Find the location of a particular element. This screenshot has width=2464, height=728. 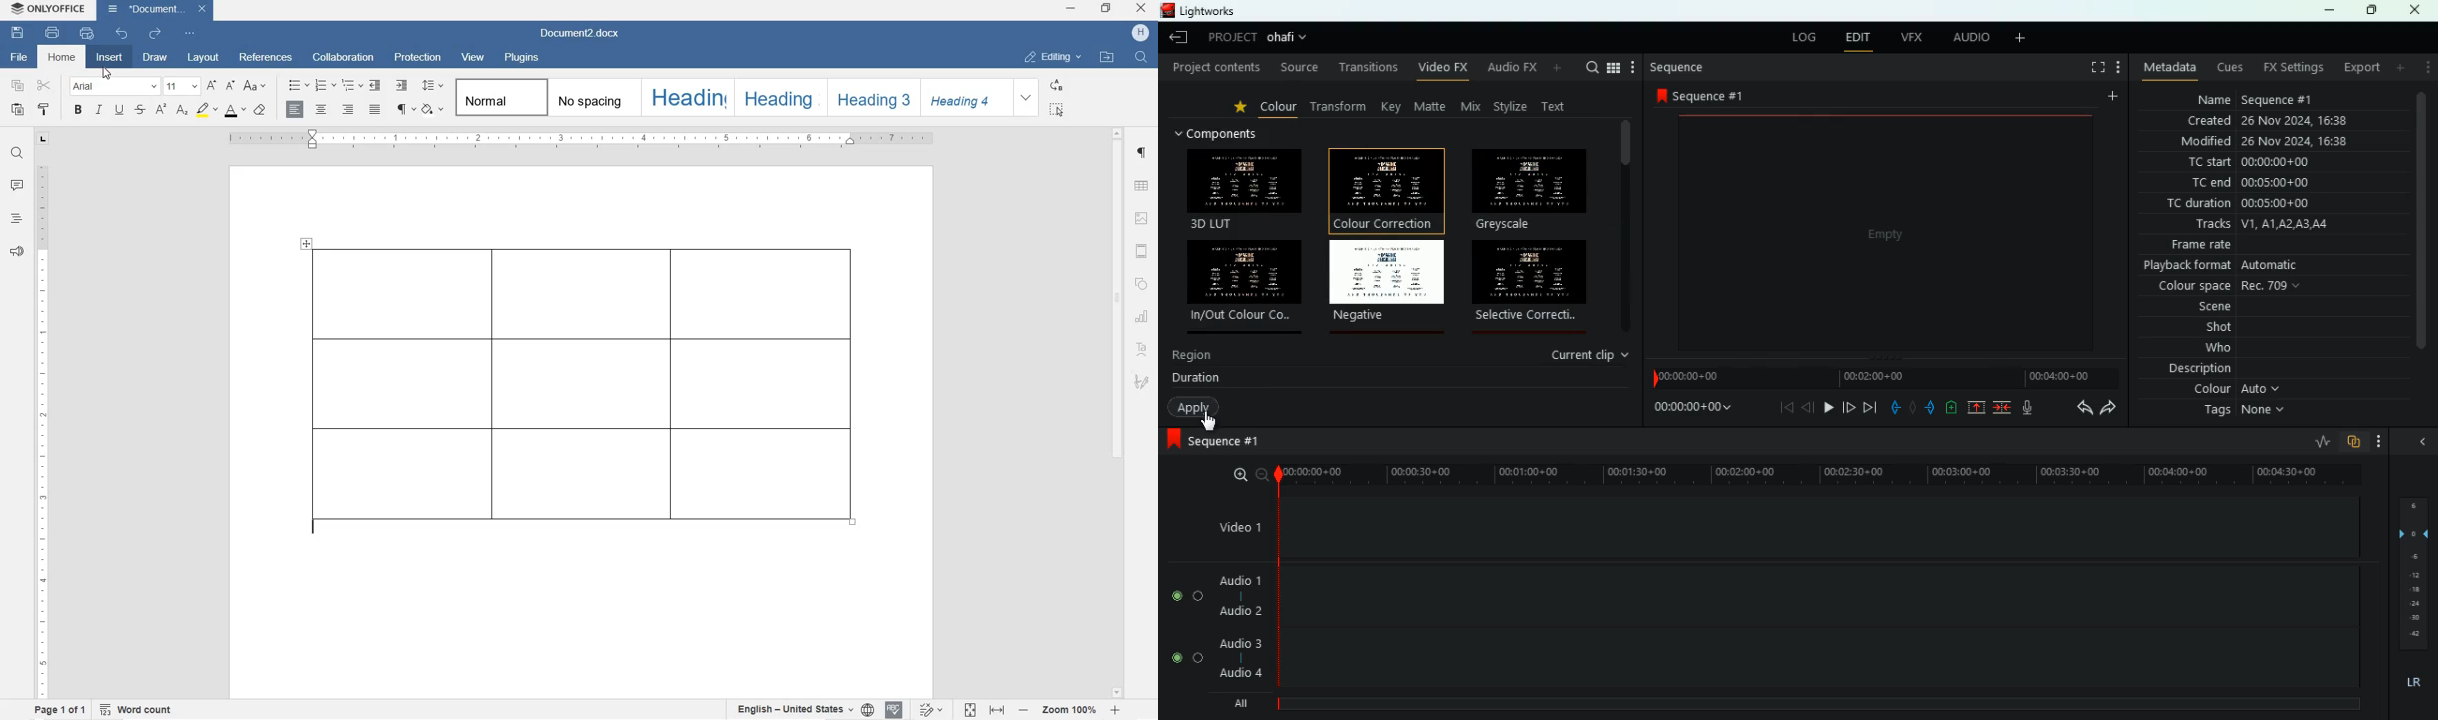

text is located at coordinates (1558, 105).